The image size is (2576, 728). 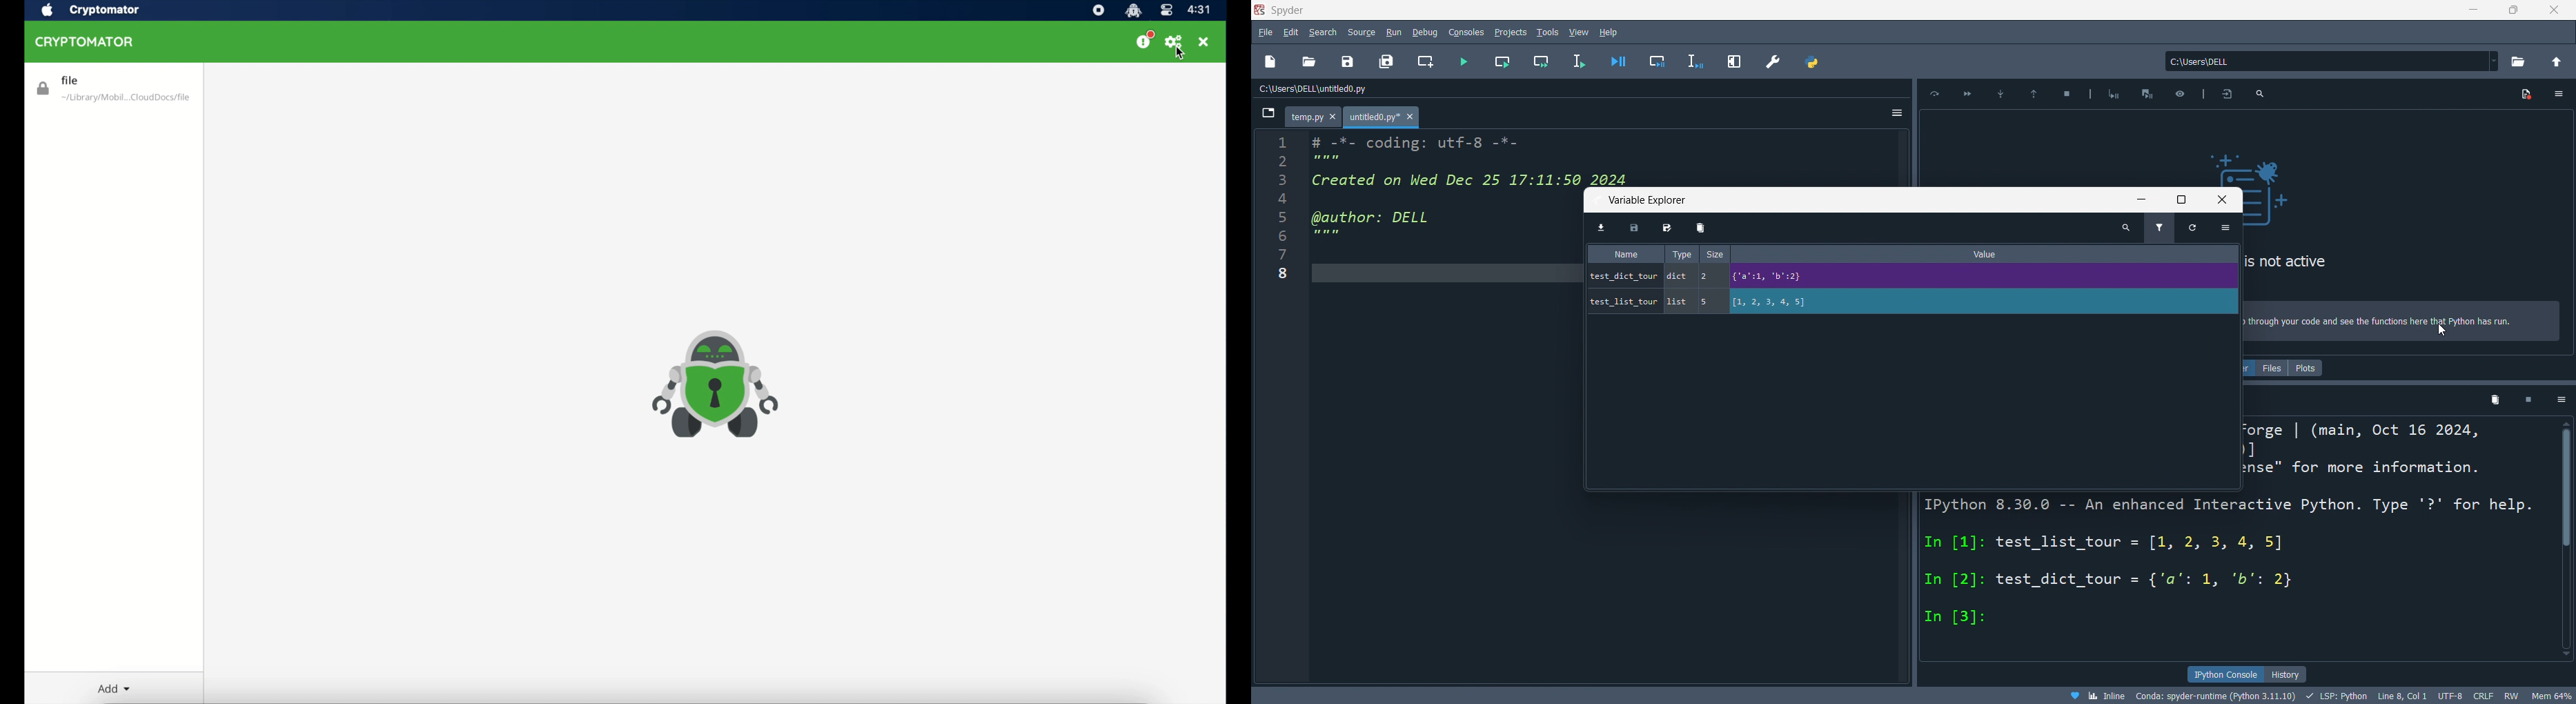 I want to click on donate , so click(x=1143, y=40).